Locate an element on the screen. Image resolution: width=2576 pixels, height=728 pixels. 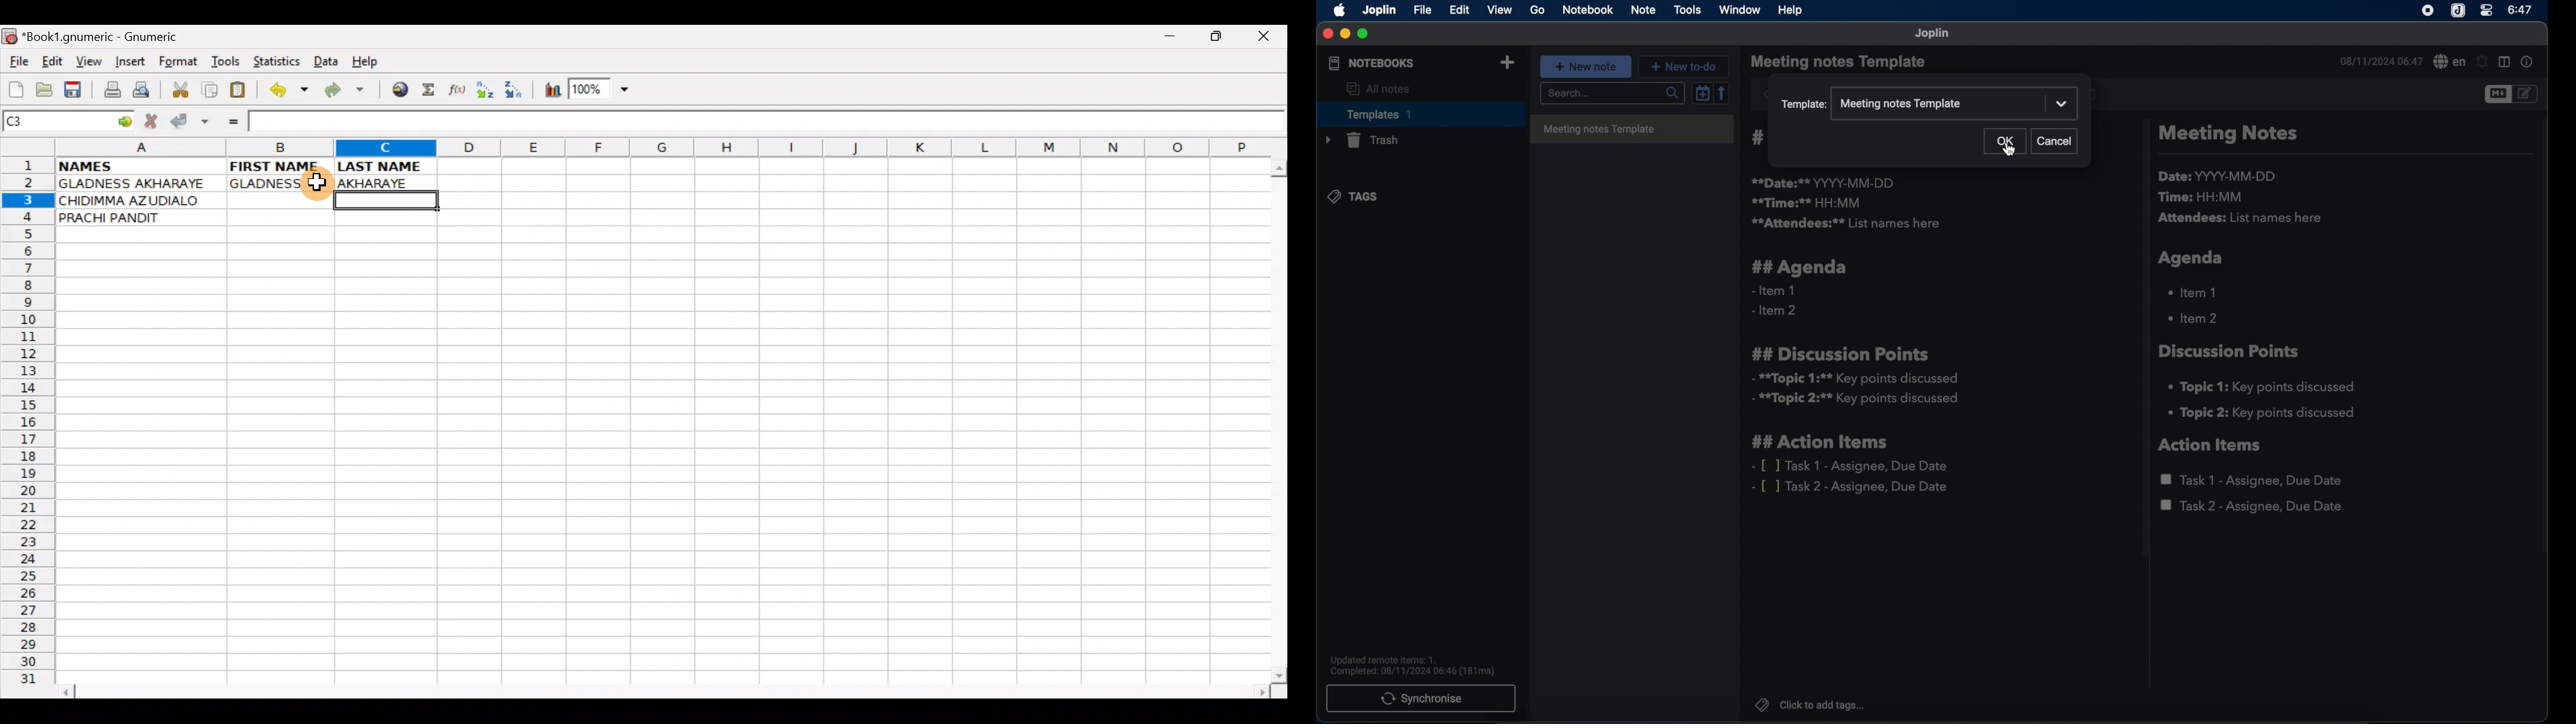
## discussion points is located at coordinates (1840, 353).